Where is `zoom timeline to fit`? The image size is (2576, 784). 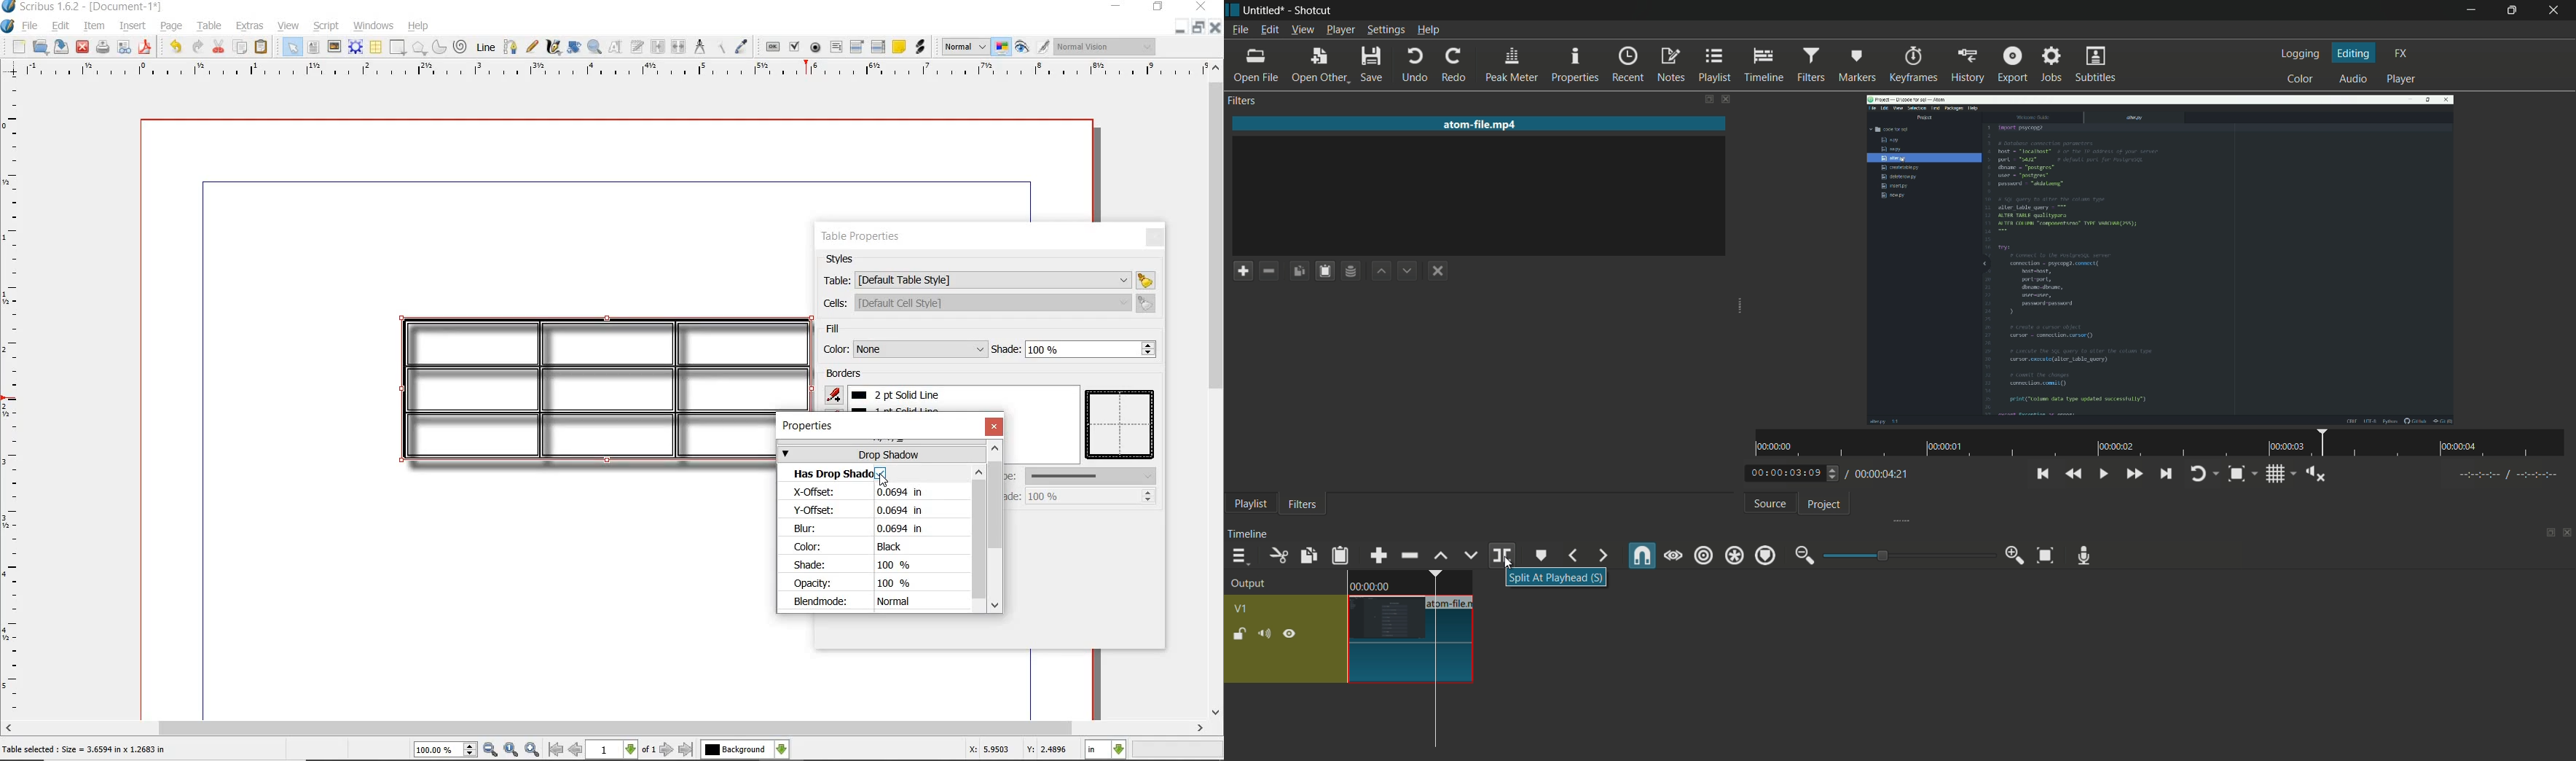 zoom timeline to fit is located at coordinates (2044, 556).